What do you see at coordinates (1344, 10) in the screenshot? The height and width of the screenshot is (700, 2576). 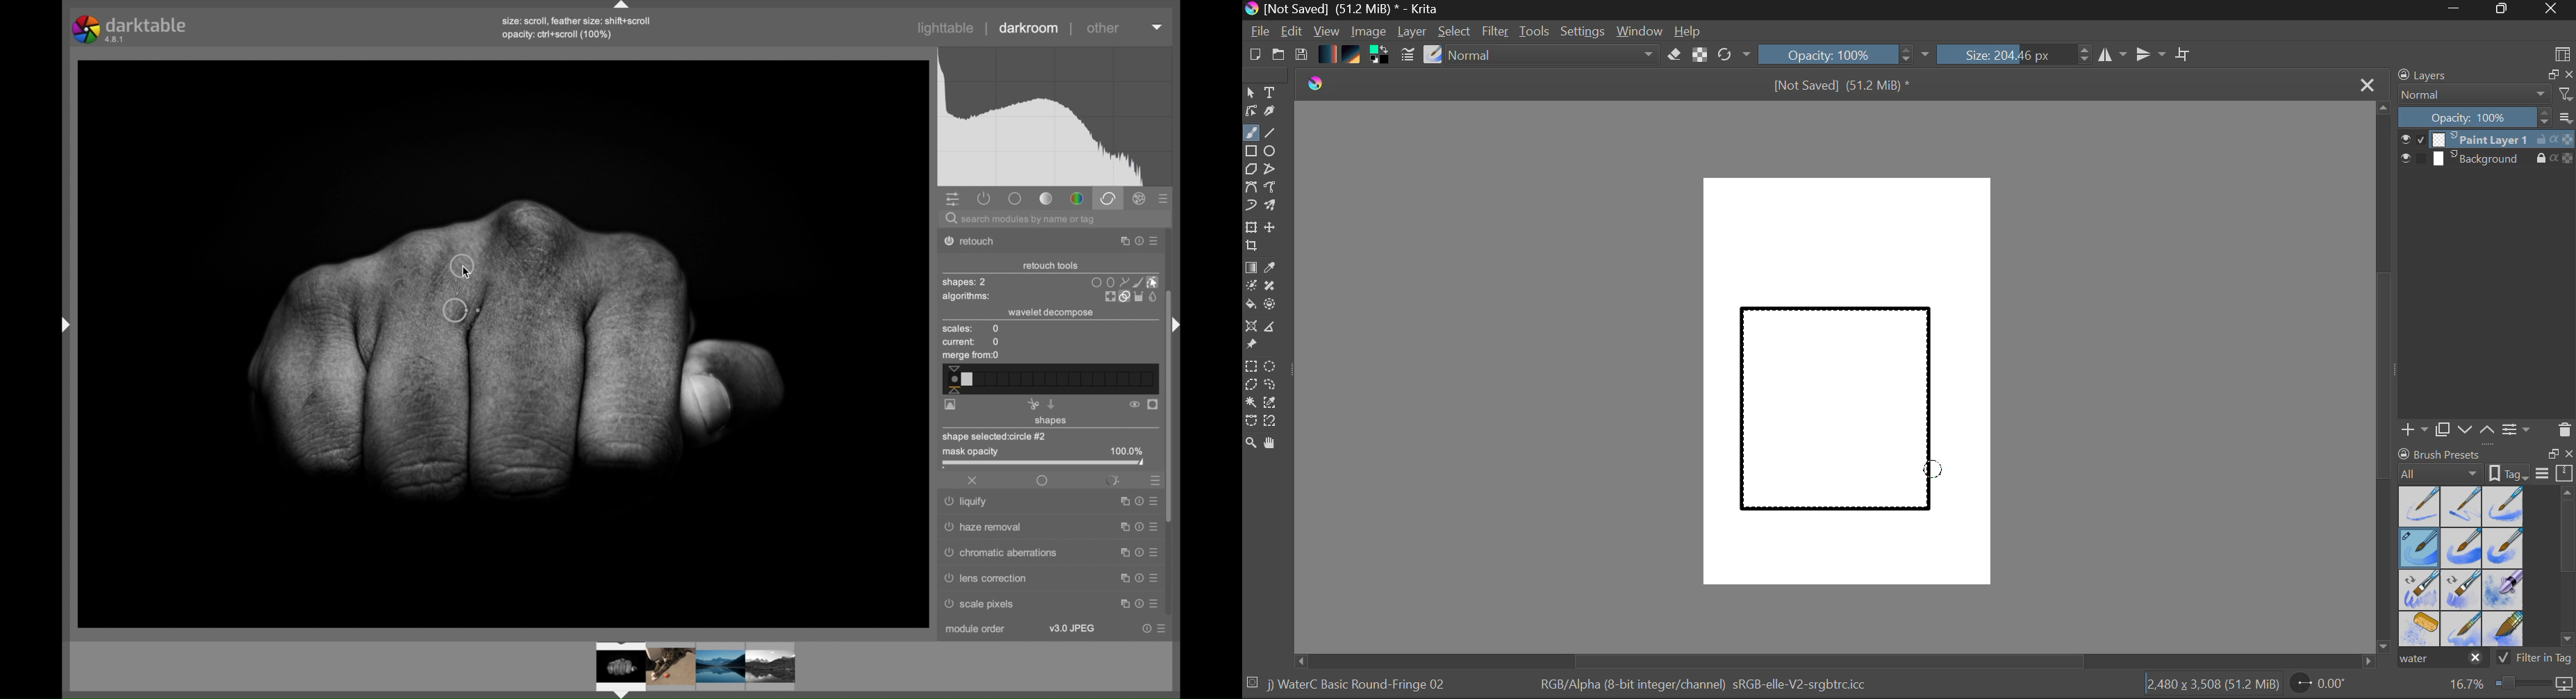 I see `Window Title` at bounding box center [1344, 10].